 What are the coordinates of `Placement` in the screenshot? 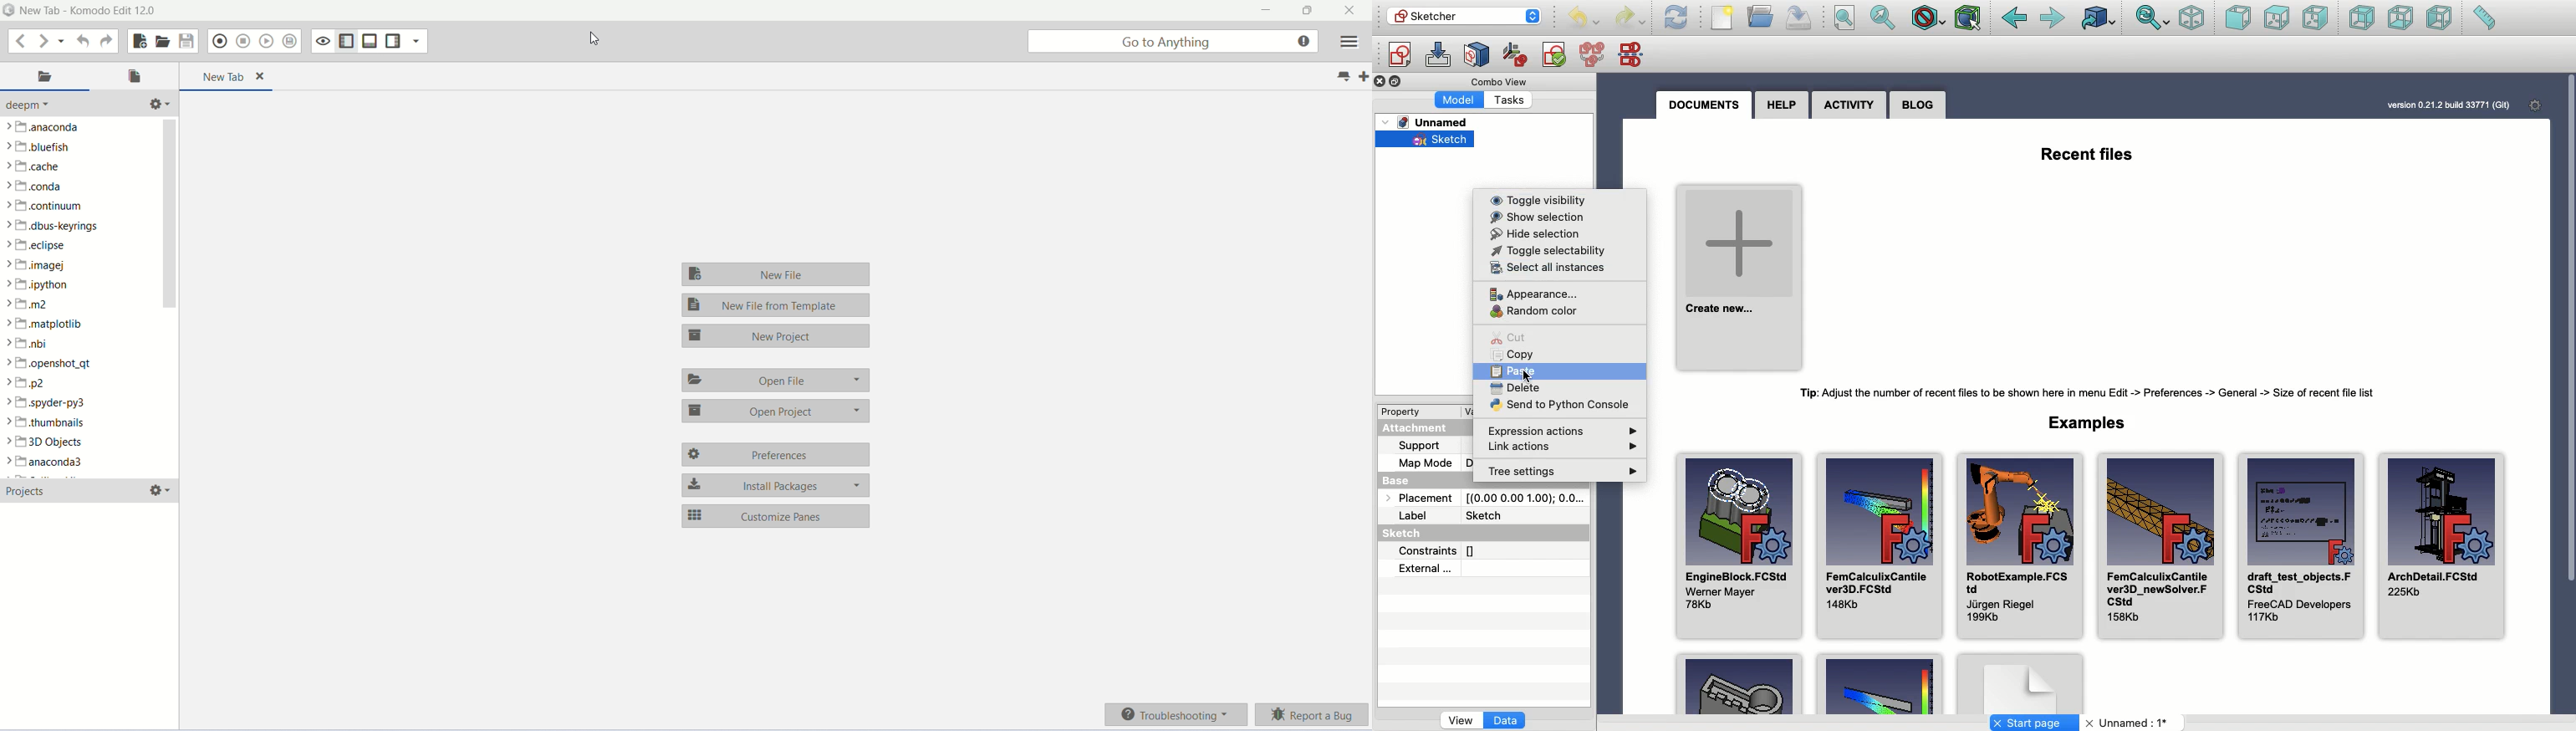 It's located at (1416, 497).